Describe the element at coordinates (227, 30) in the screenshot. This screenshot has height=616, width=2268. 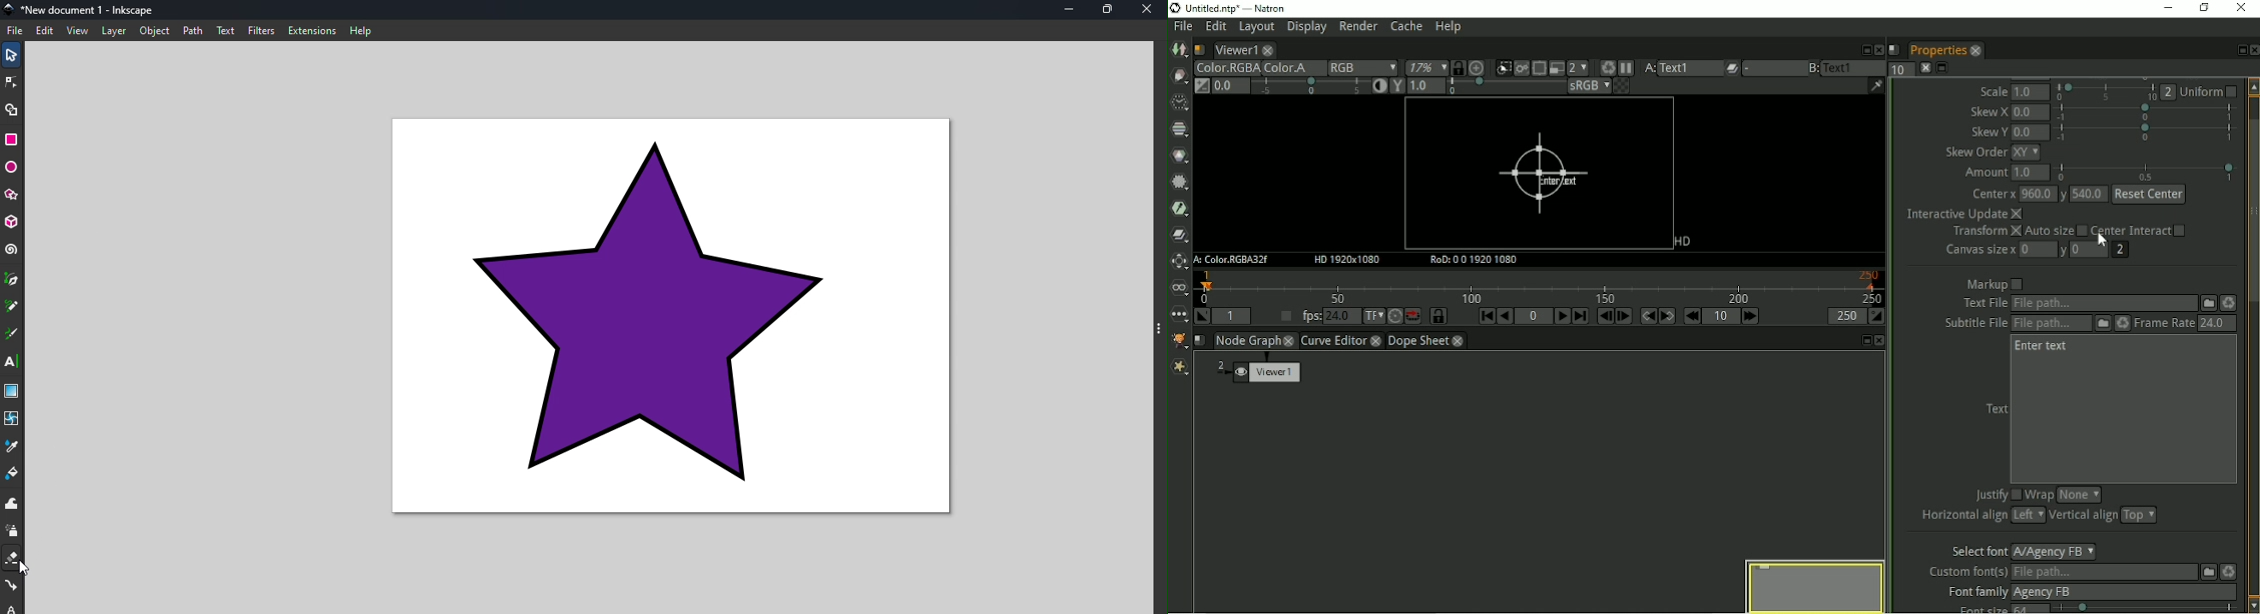
I see `text` at that location.